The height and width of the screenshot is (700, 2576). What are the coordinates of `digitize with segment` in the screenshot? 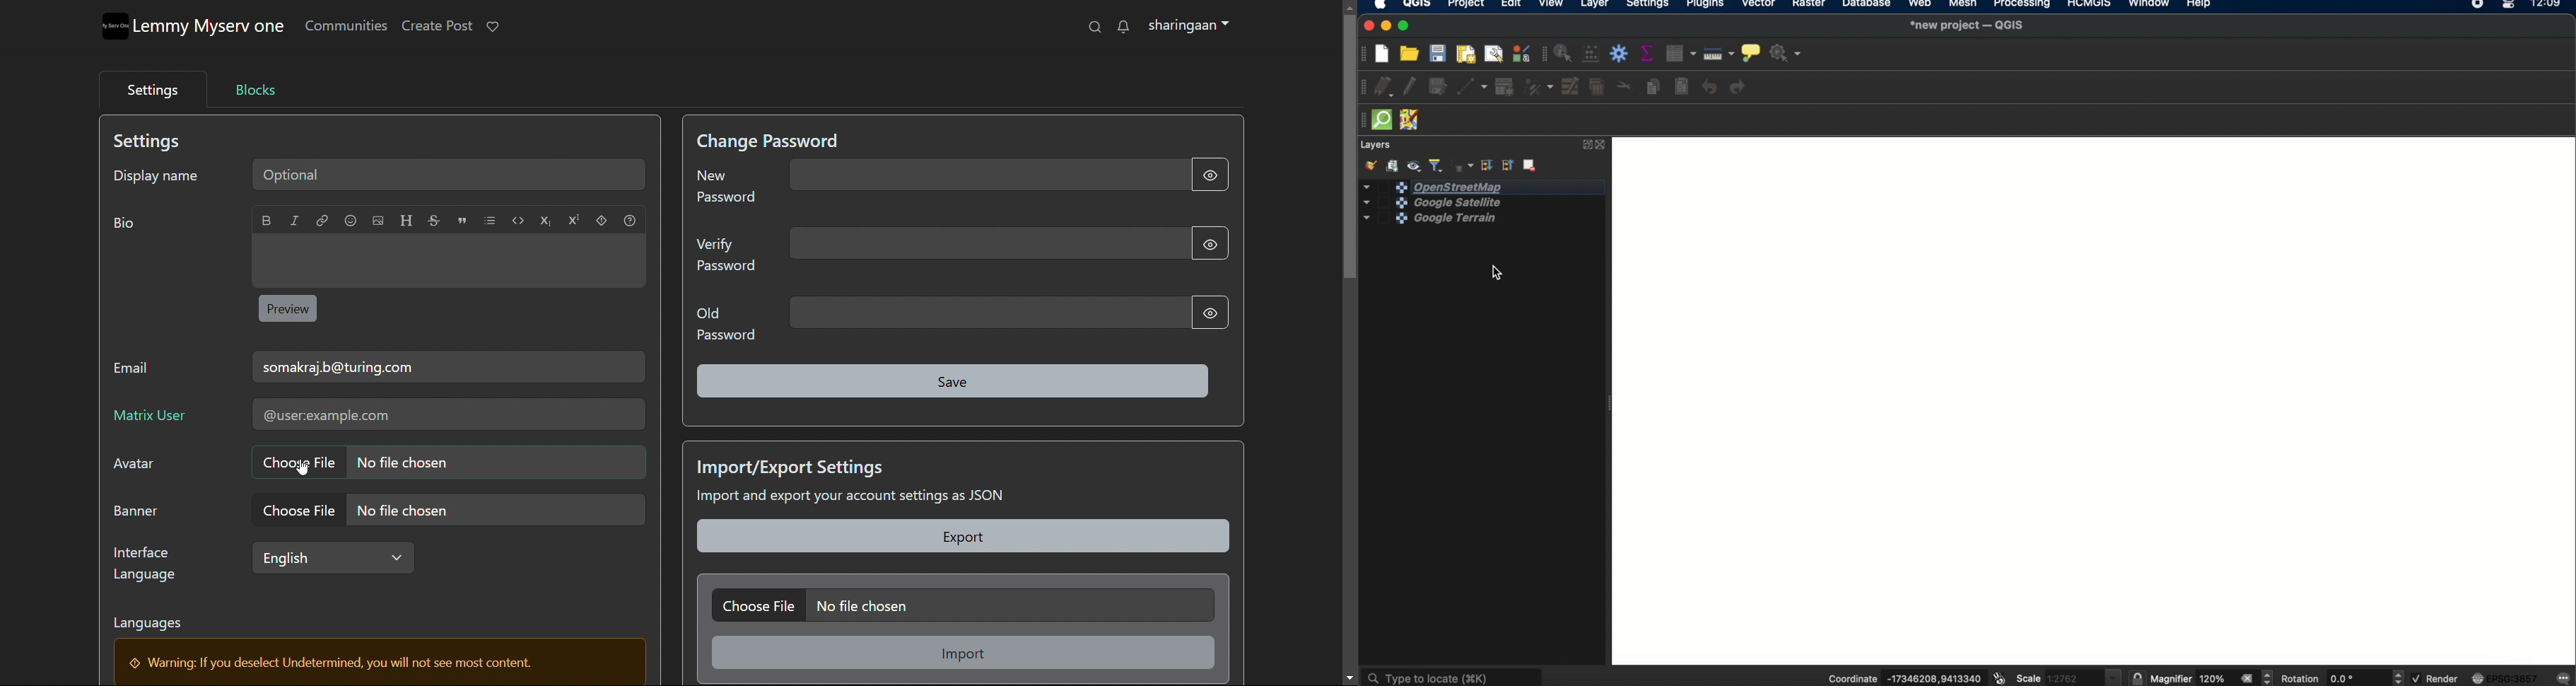 It's located at (1473, 86).